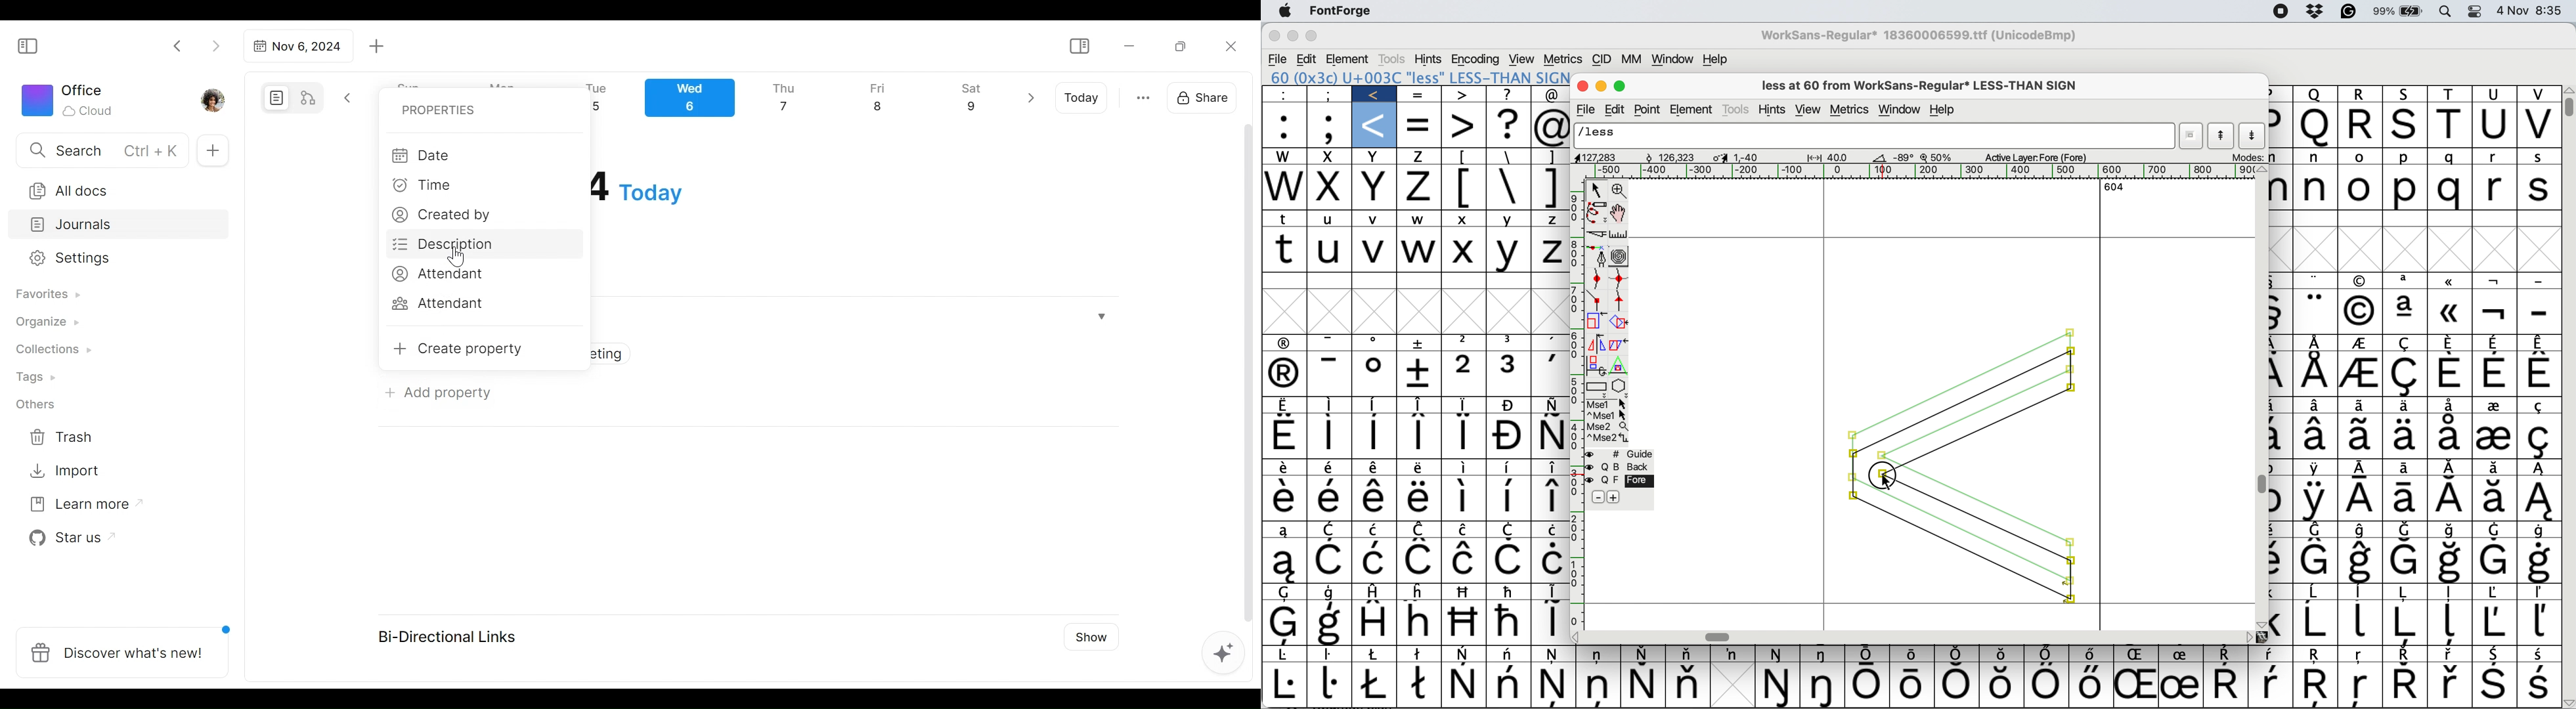 Image resolution: width=2576 pixels, height=728 pixels. Describe the element at coordinates (2450, 124) in the screenshot. I see `t` at that location.